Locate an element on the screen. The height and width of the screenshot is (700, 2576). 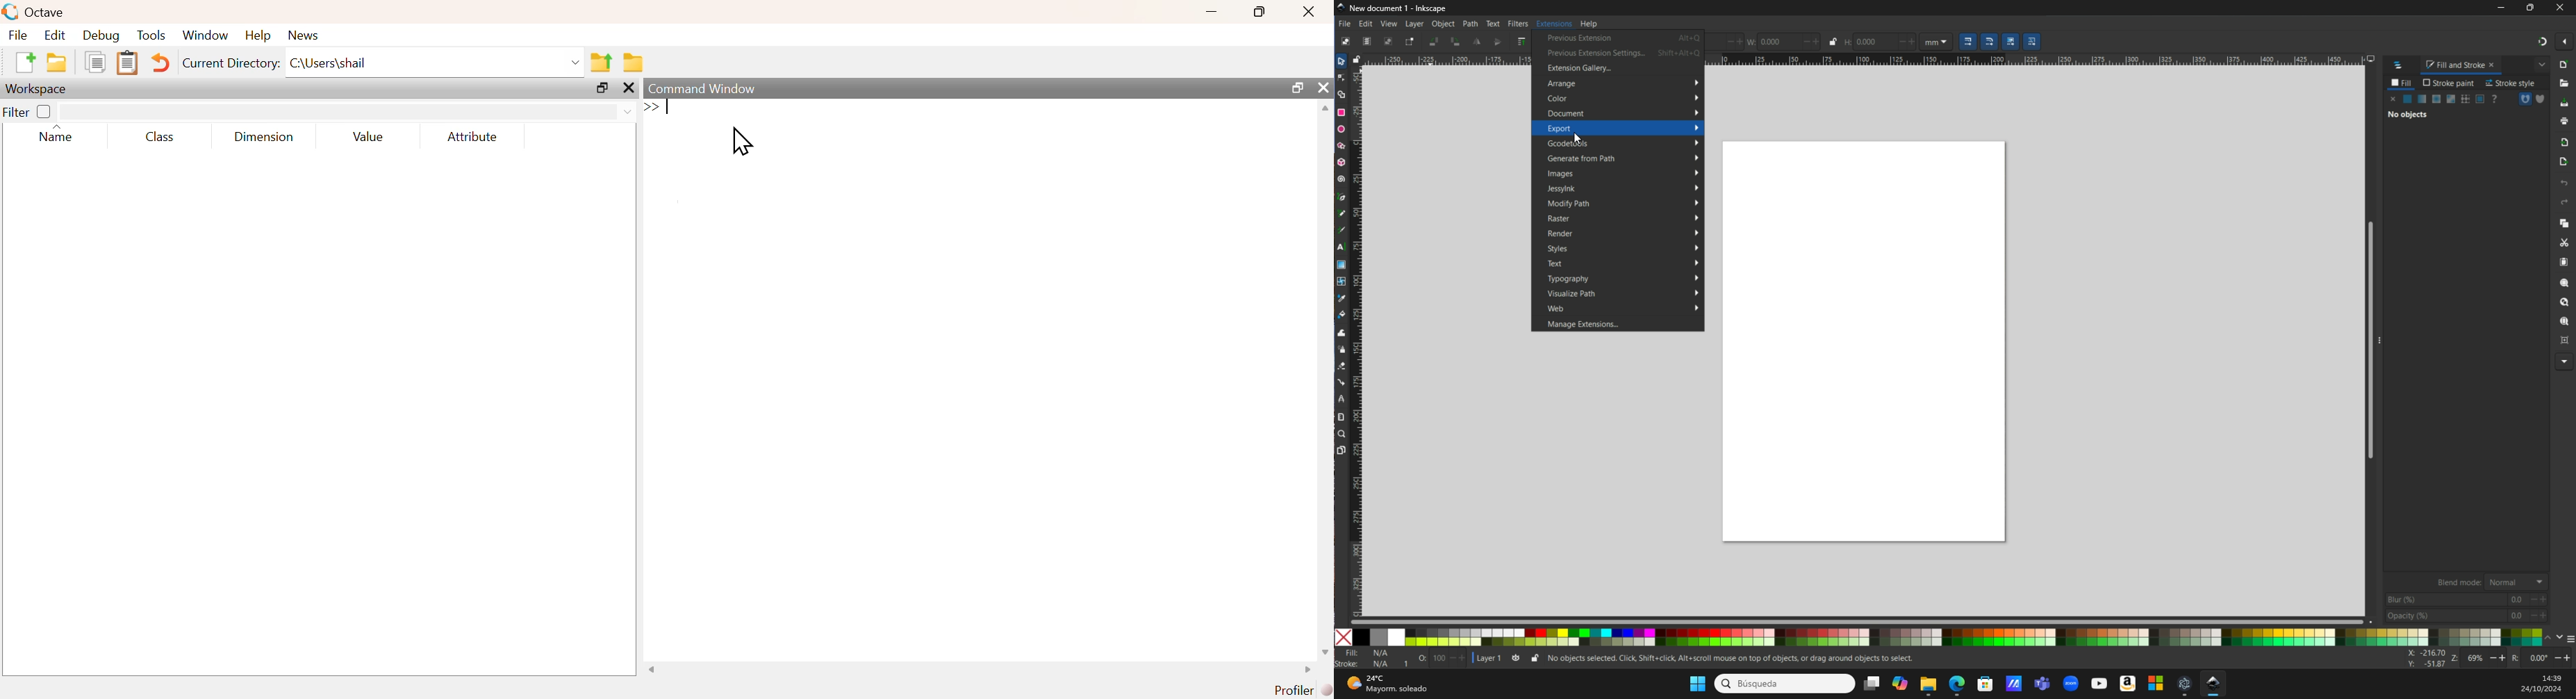
Octave is located at coordinates (48, 12).